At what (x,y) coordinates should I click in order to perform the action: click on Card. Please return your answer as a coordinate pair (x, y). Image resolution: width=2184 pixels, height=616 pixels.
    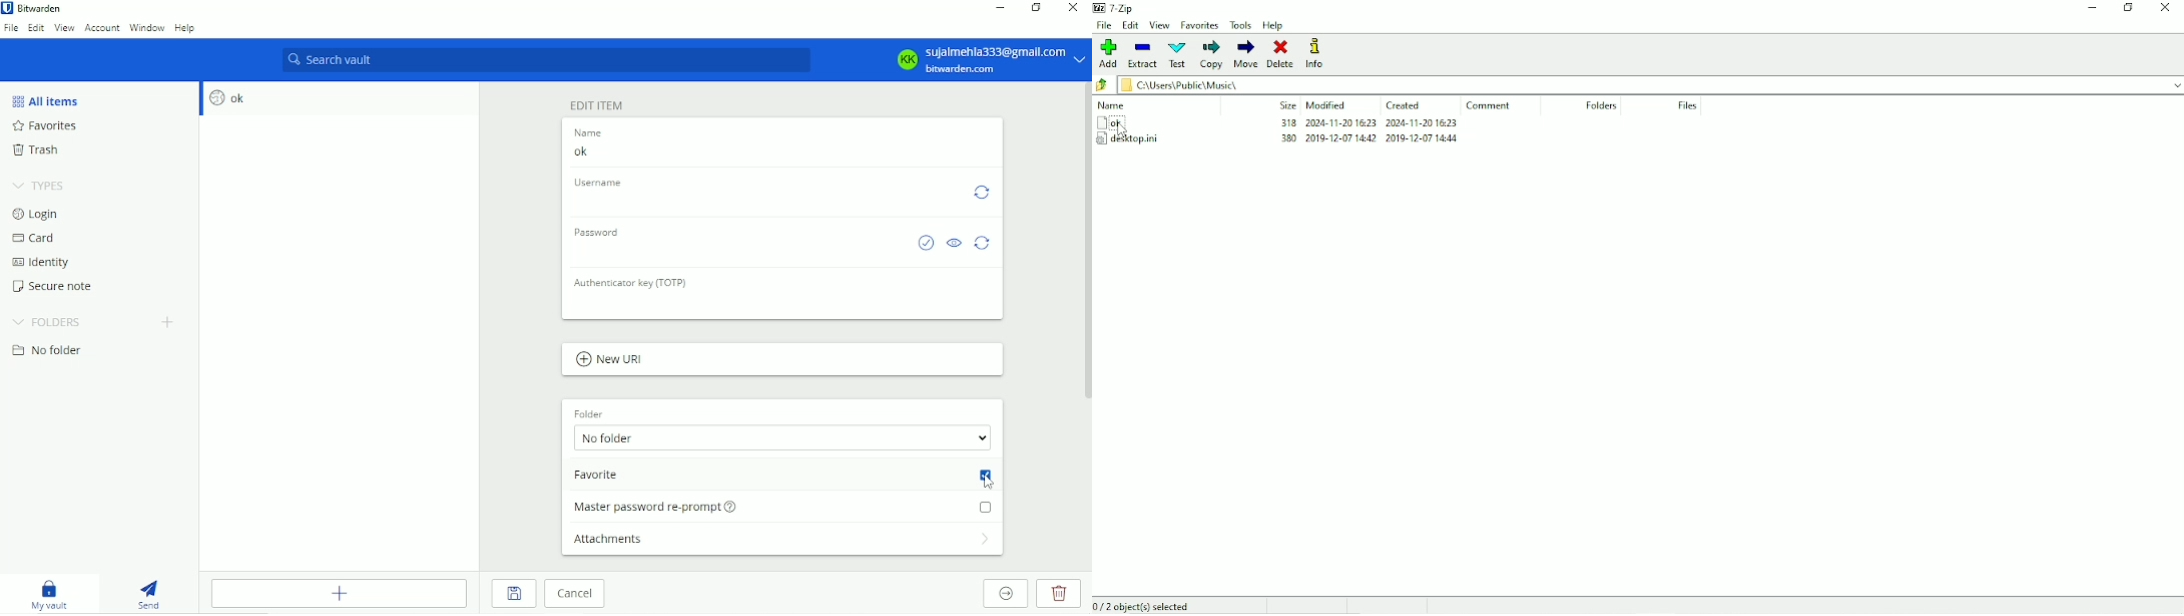
    Looking at the image, I should click on (33, 238).